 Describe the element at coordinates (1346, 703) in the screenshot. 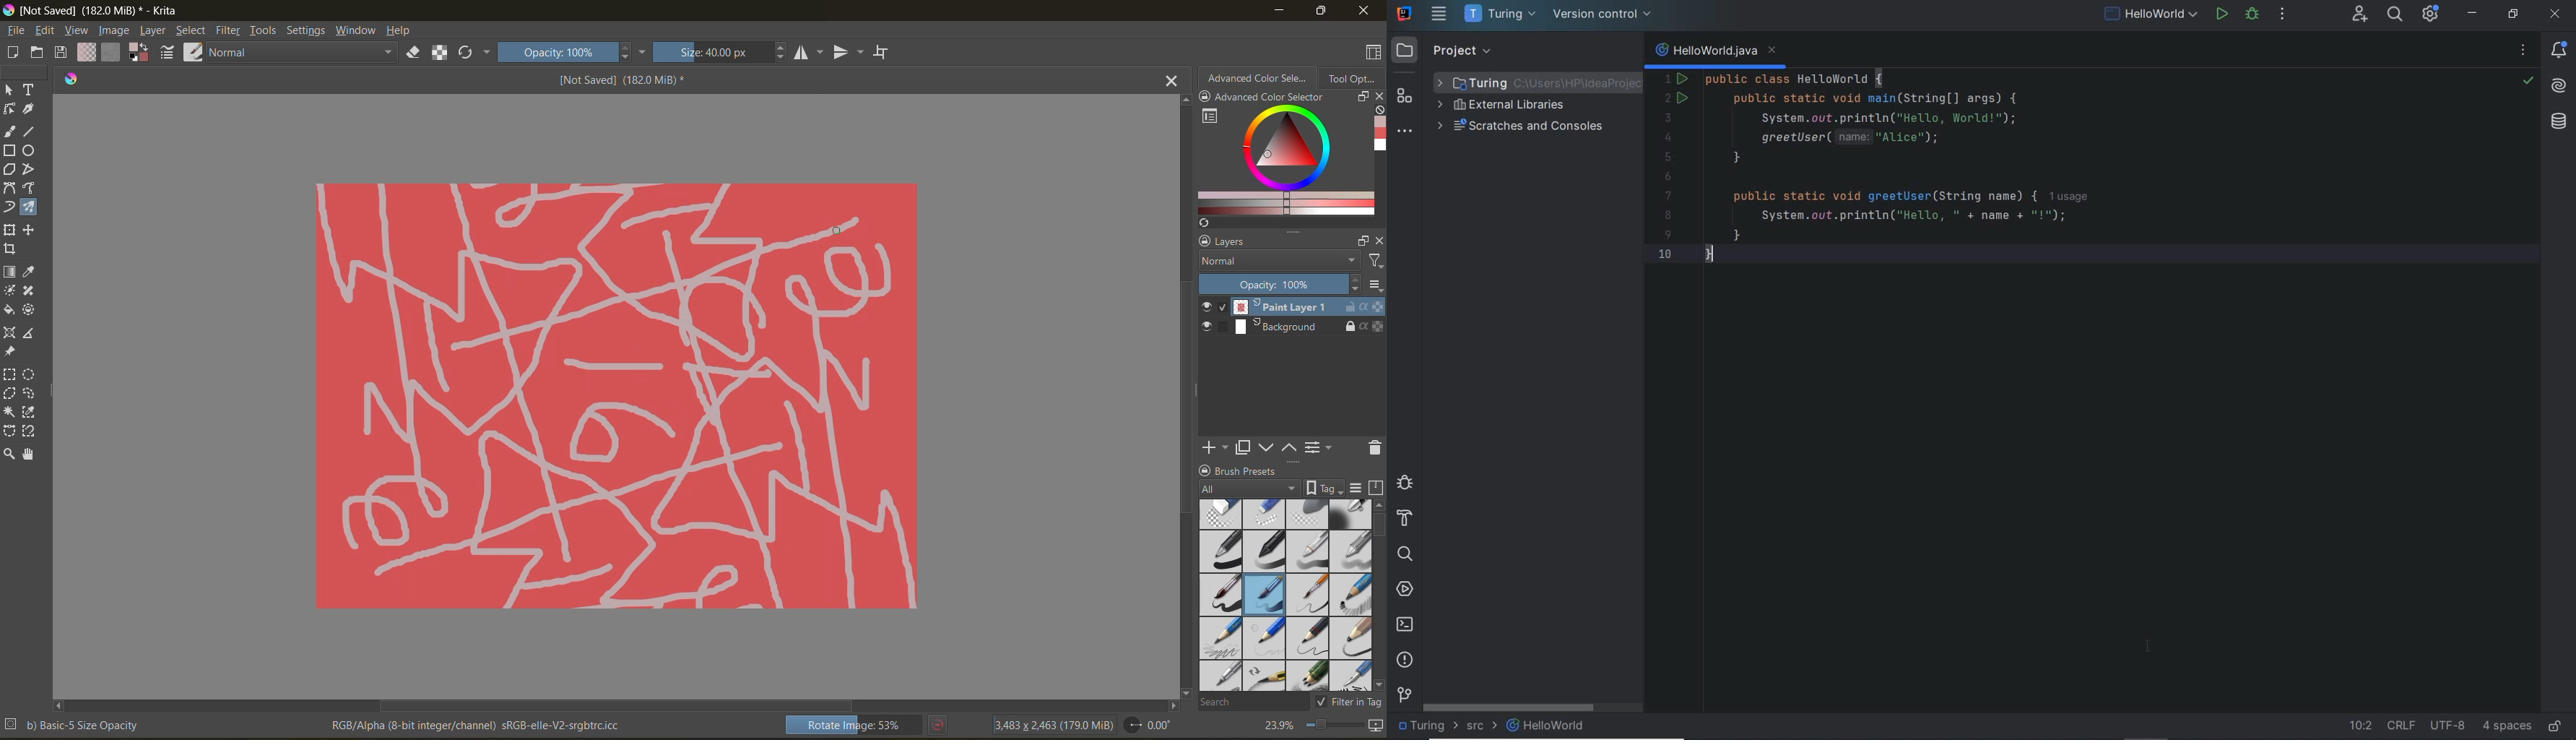

I see `filter in tag` at that location.